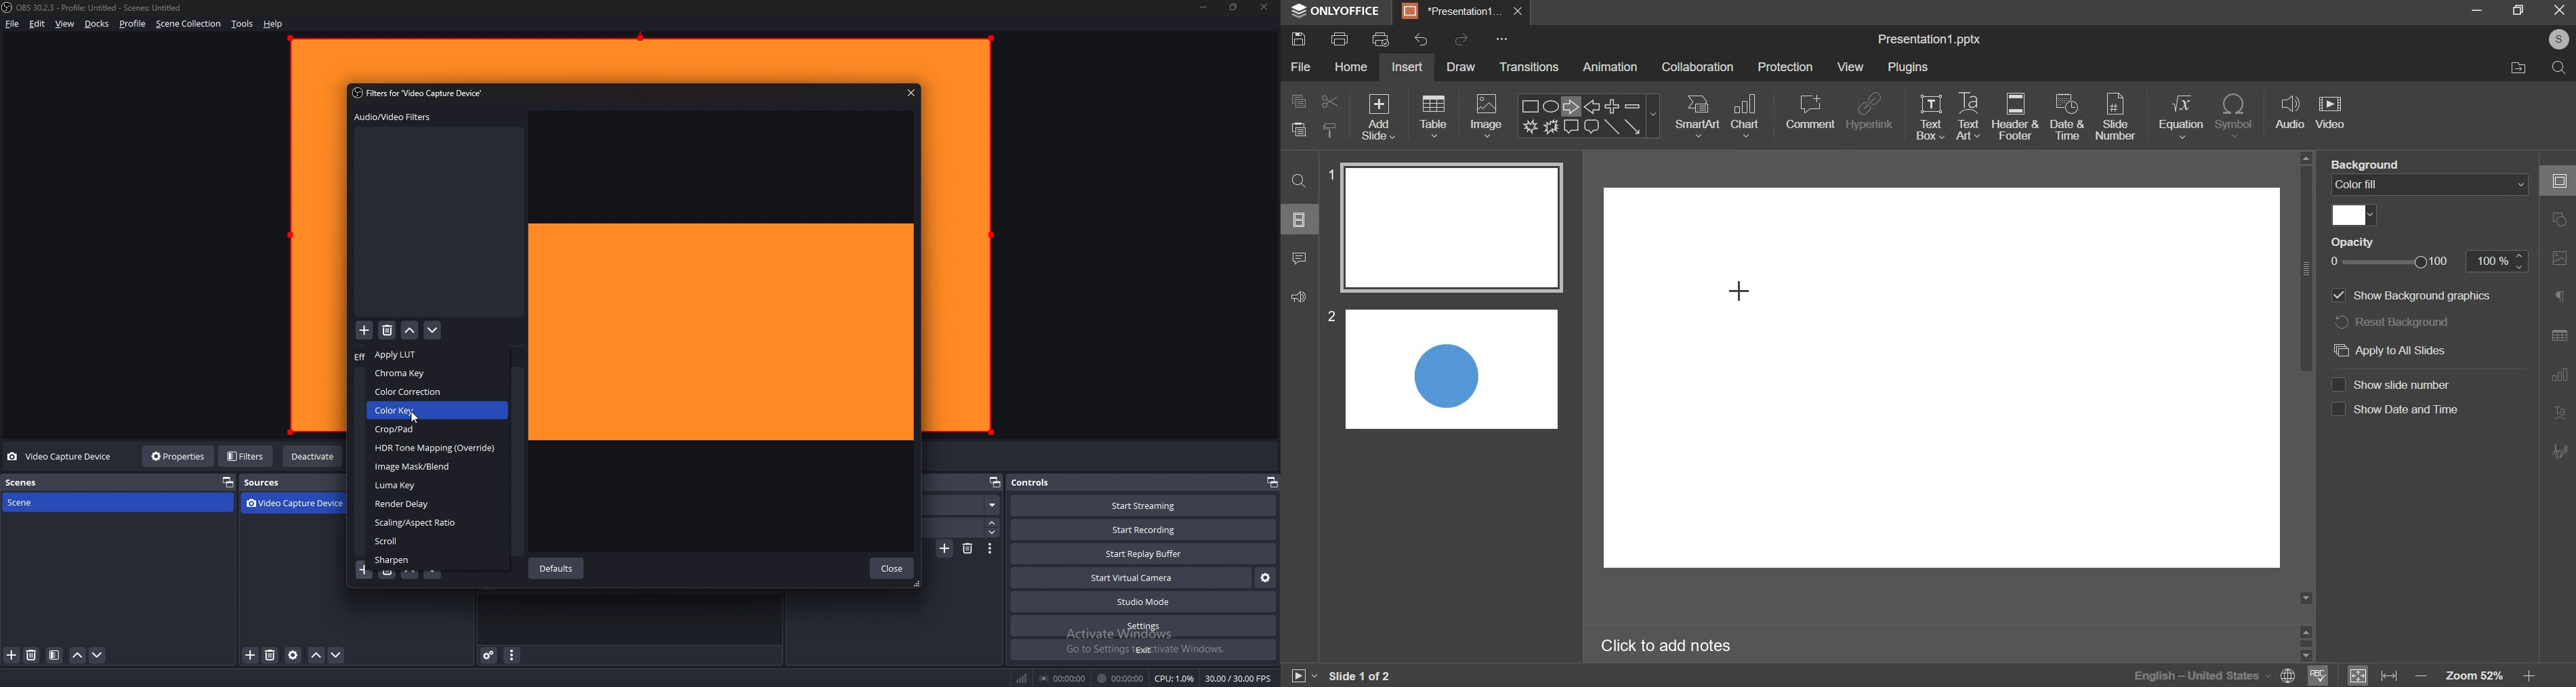 The height and width of the screenshot is (700, 2576). Describe the element at coordinates (511, 655) in the screenshot. I see `audio mixer properties` at that location.